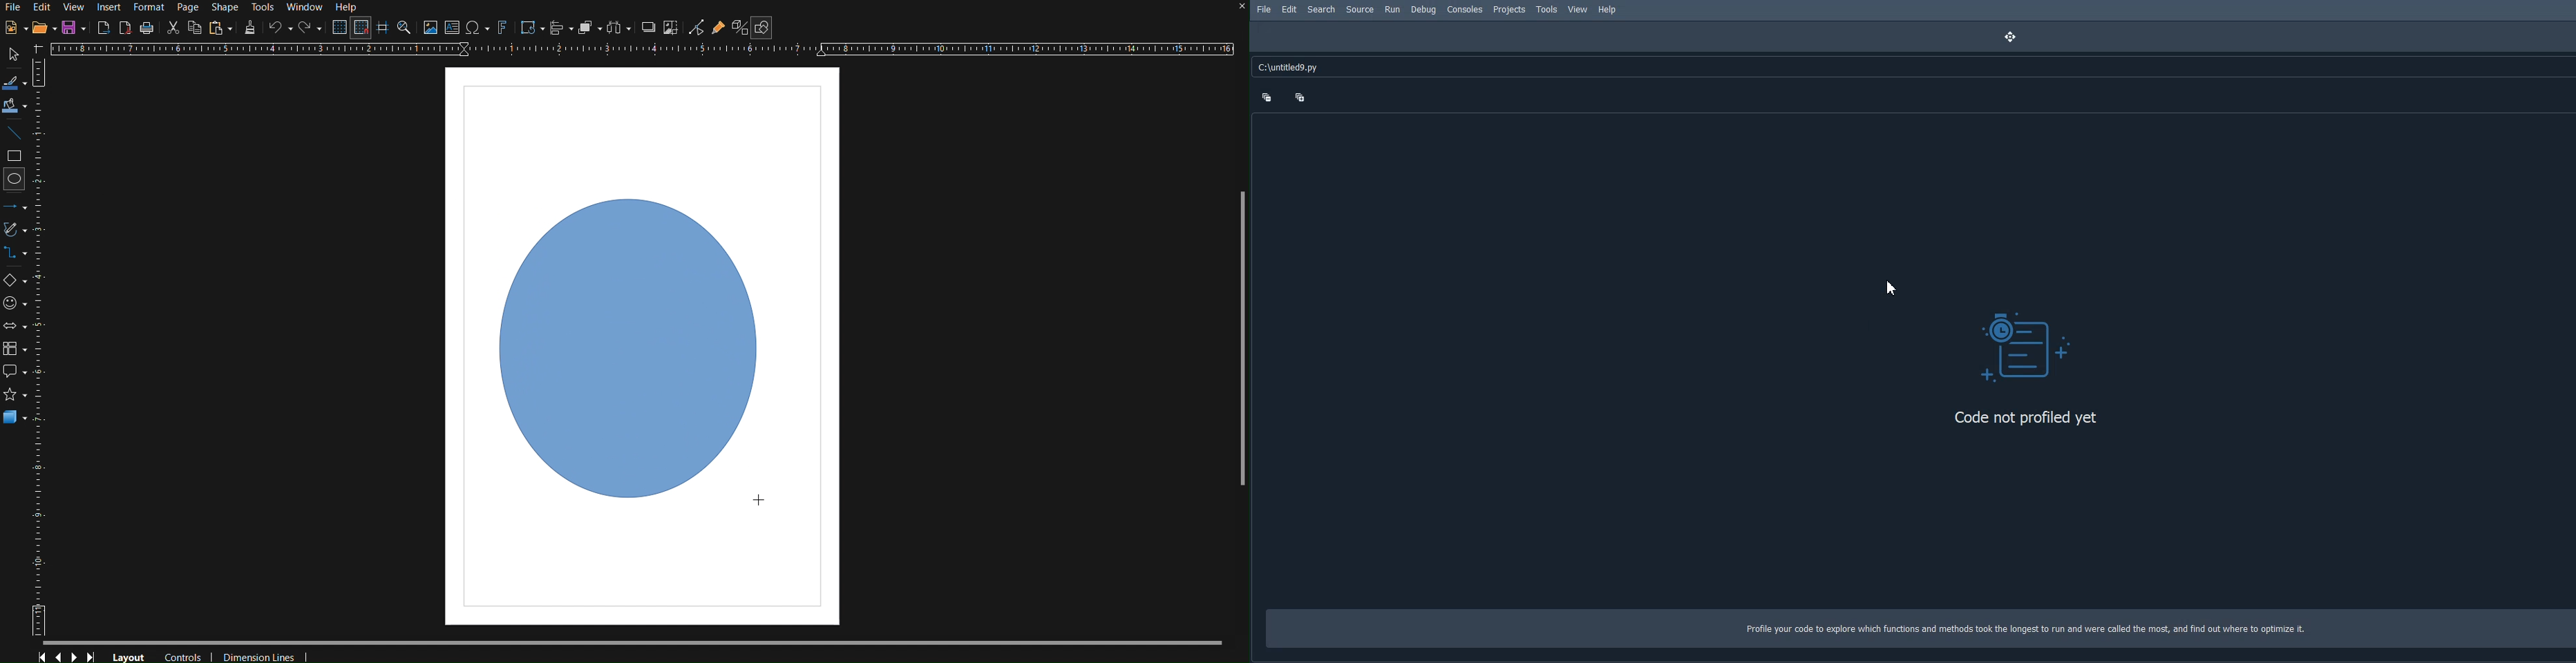  What do you see at coordinates (2034, 629) in the screenshot?
I see `Profile your code to explore which functions and methods took the longest to run and were called the most, and find out where to optimize it` at bounding box center [2034, 629].